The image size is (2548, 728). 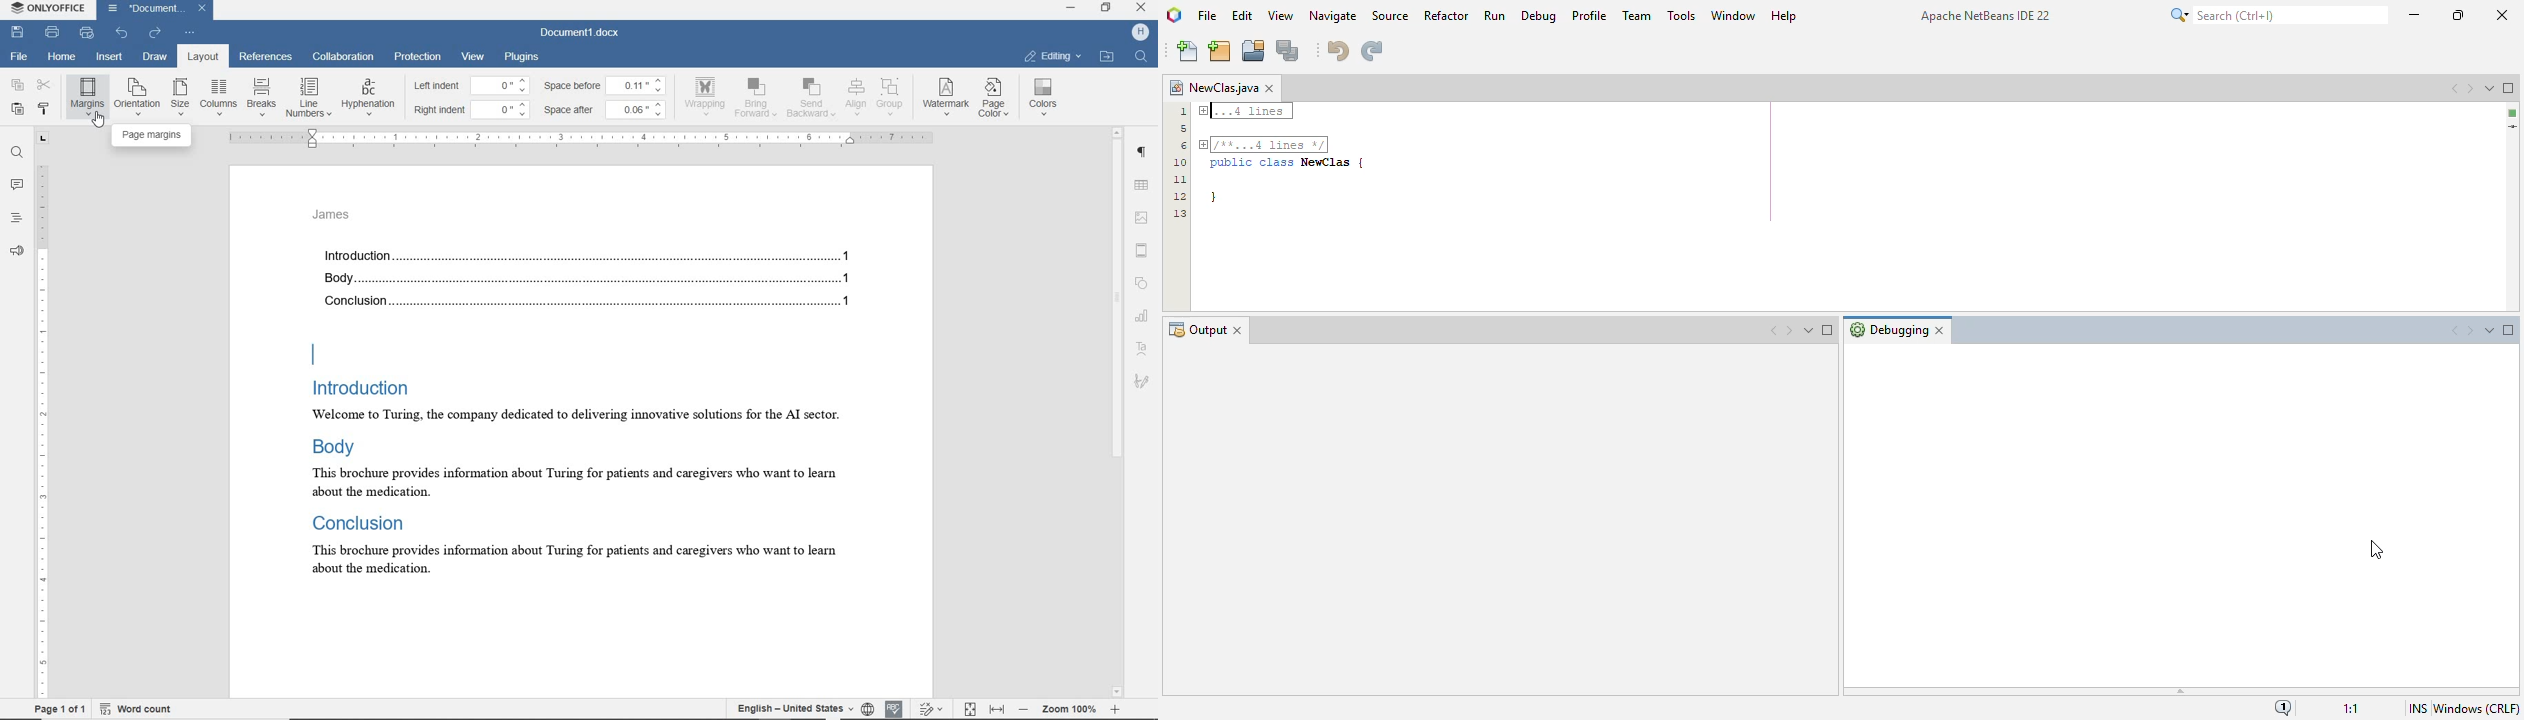 What do you see at coordinates (17, 31) in the screenshot?
I see `save` at bounding box center [17, 31].